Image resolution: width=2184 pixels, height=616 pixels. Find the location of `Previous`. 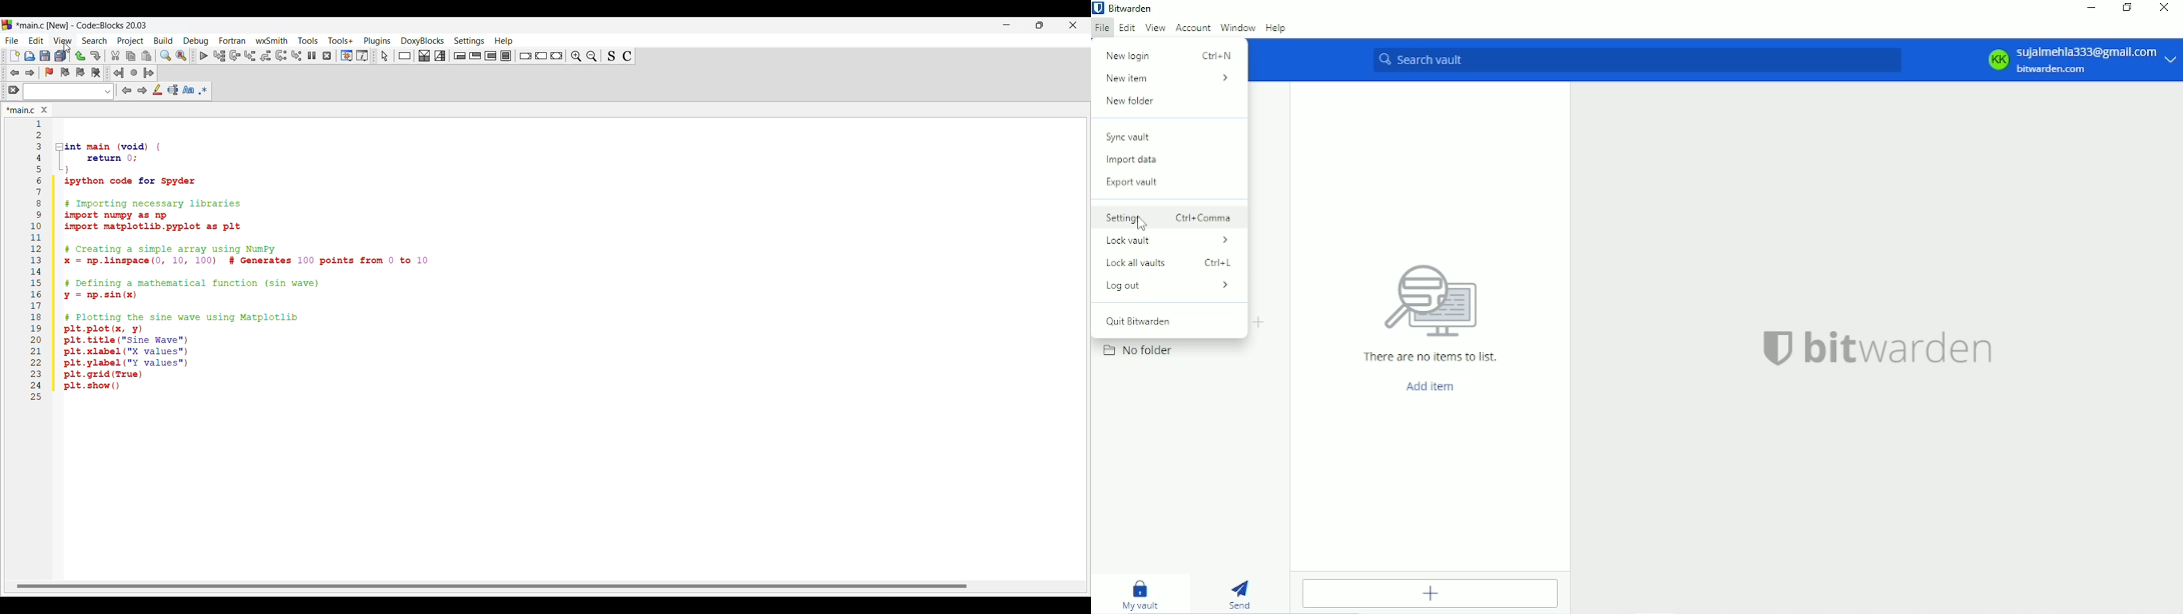

Previous is located at coordinates (127, 90).